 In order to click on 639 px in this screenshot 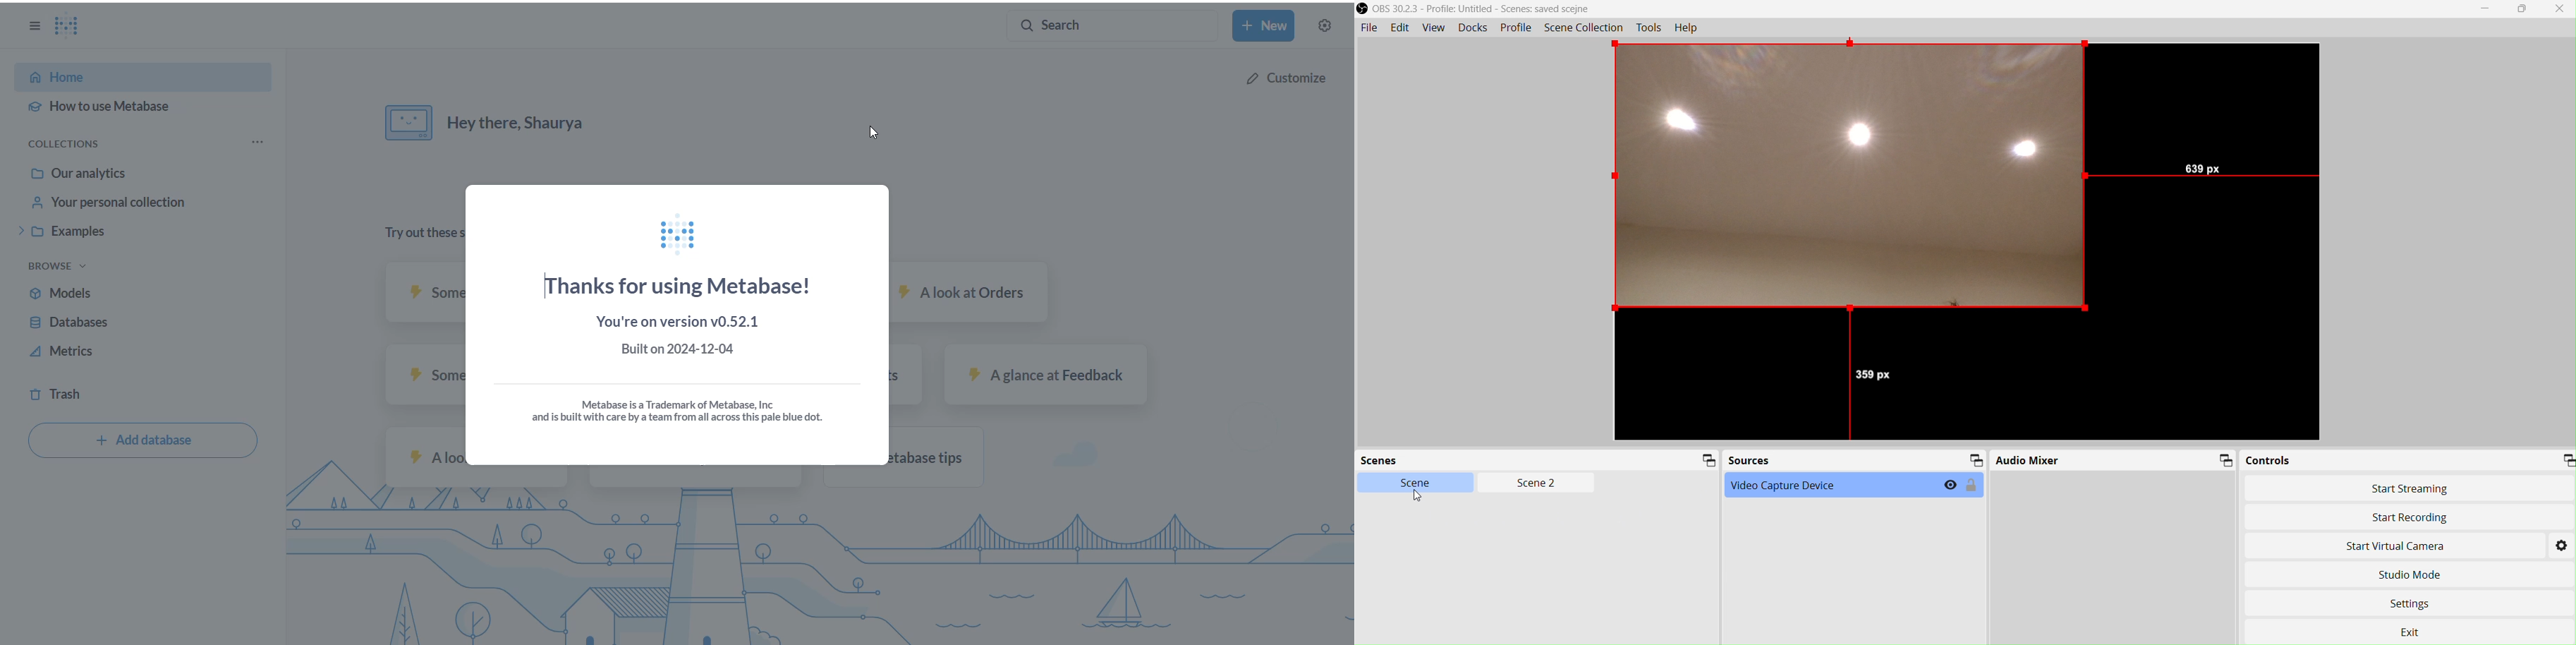, I will do `click(2202, 170)`.